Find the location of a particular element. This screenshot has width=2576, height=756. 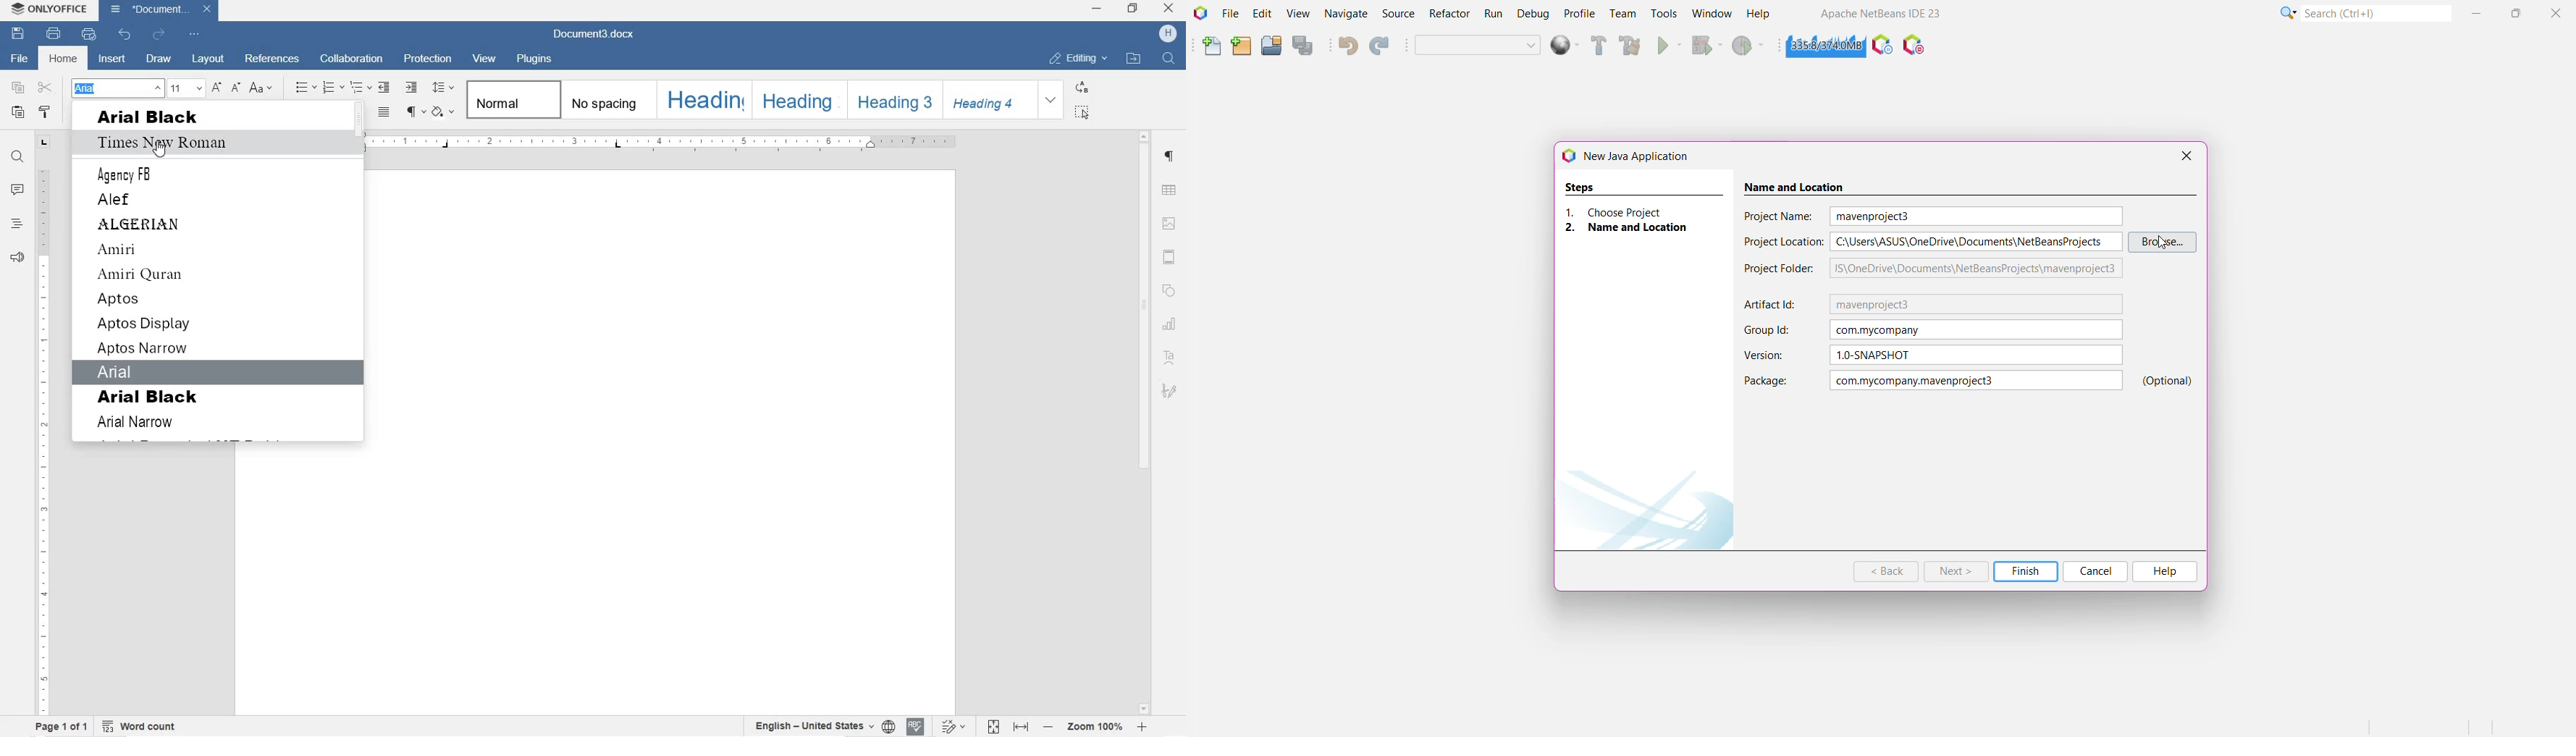

PARAGRAPH SETTINGS is located at coordinates (1168, 157).